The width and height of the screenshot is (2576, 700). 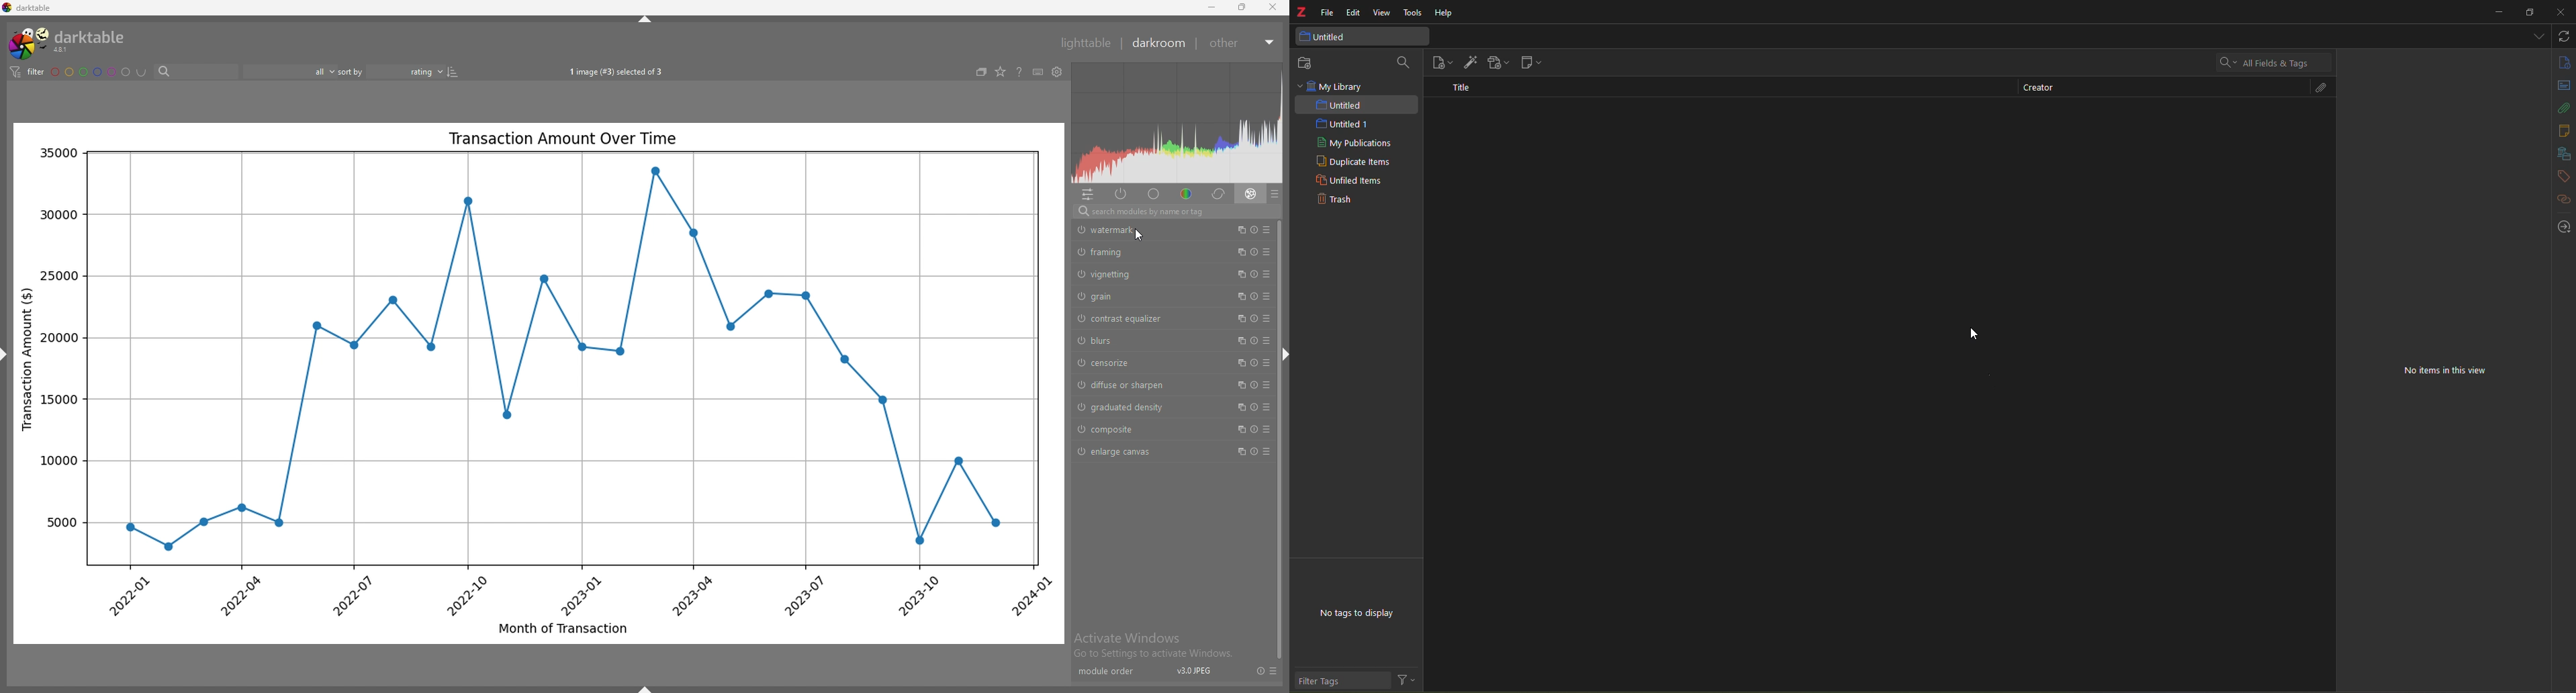 What do you see at coordinates (2413, 64) in the screenshot?
I see `text color` at bounding box center [2413, 64].